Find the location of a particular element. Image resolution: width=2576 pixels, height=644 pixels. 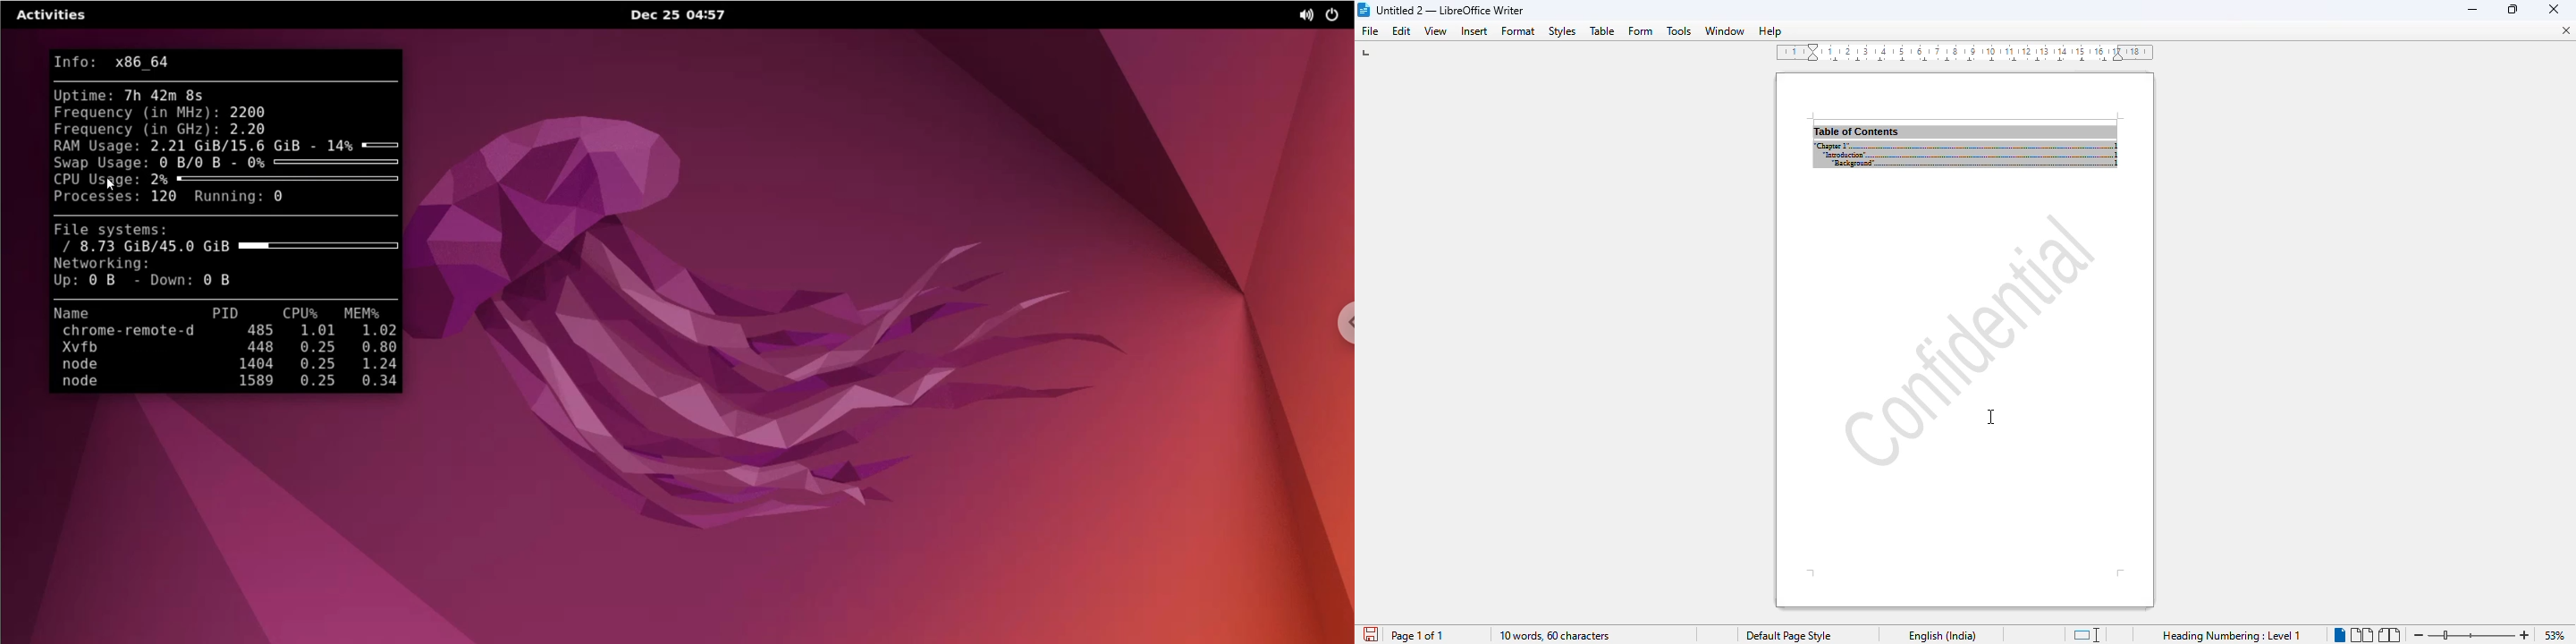

table is located at coordinates (1602, 30).